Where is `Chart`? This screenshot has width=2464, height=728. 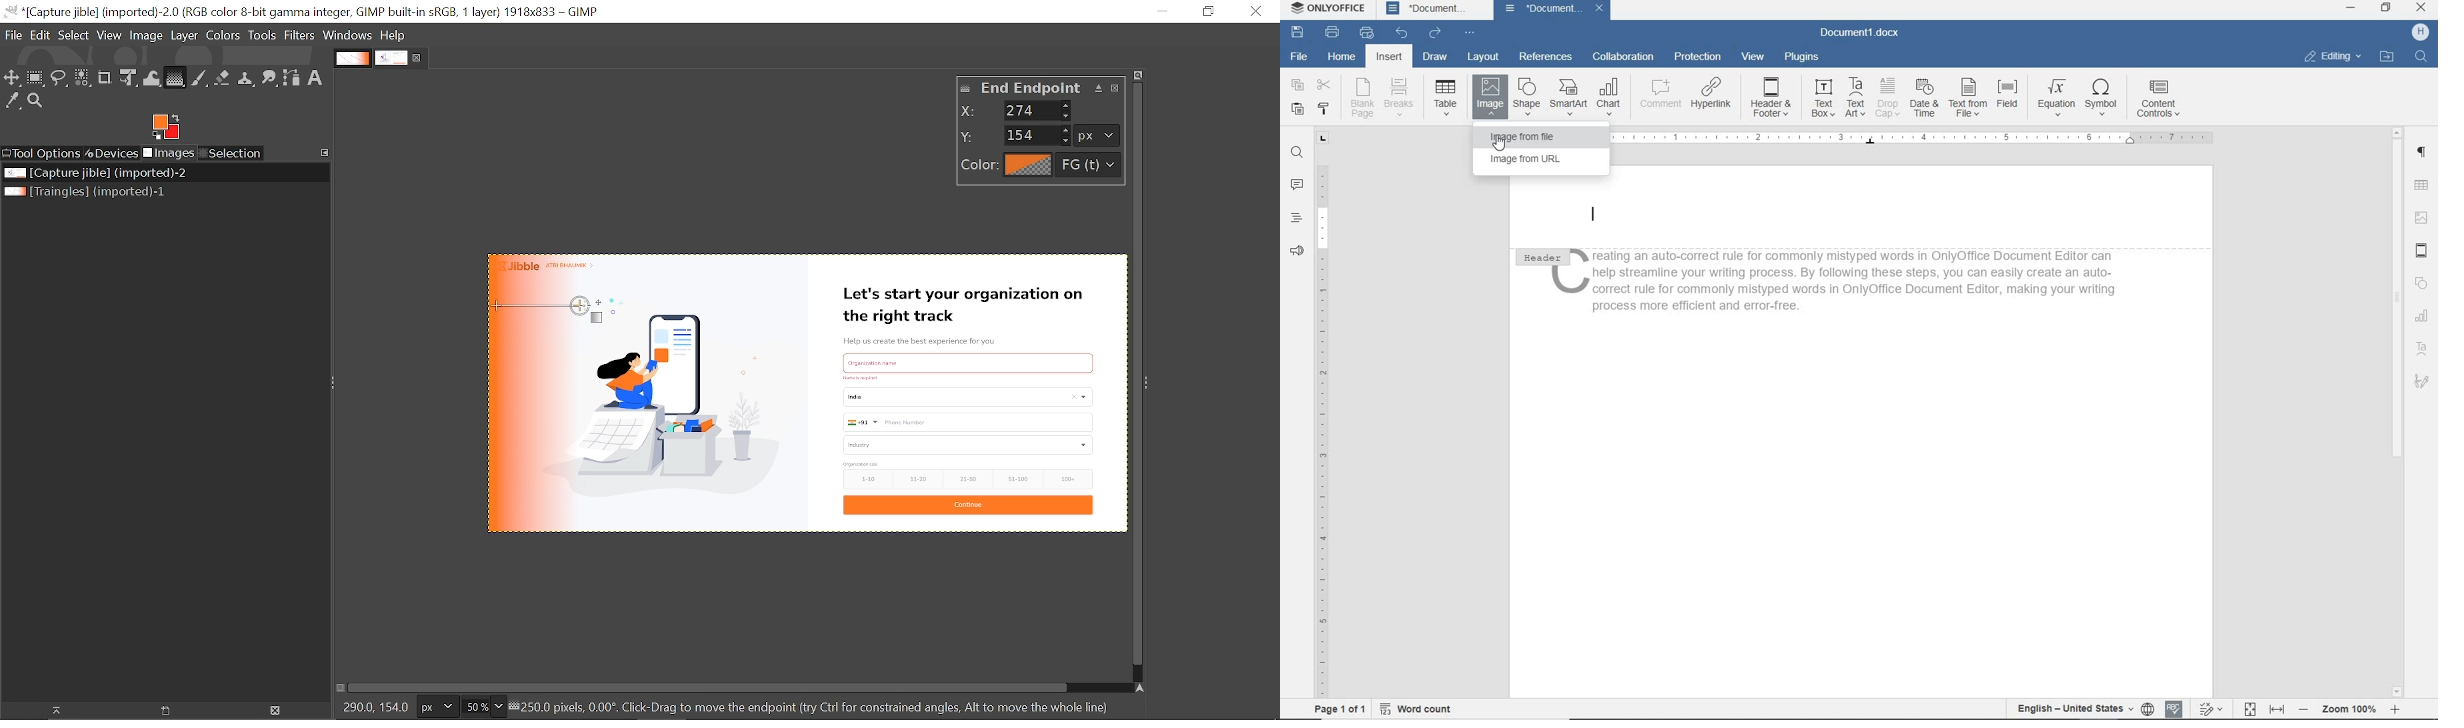 Chart is located at coordinates (2424, 317).